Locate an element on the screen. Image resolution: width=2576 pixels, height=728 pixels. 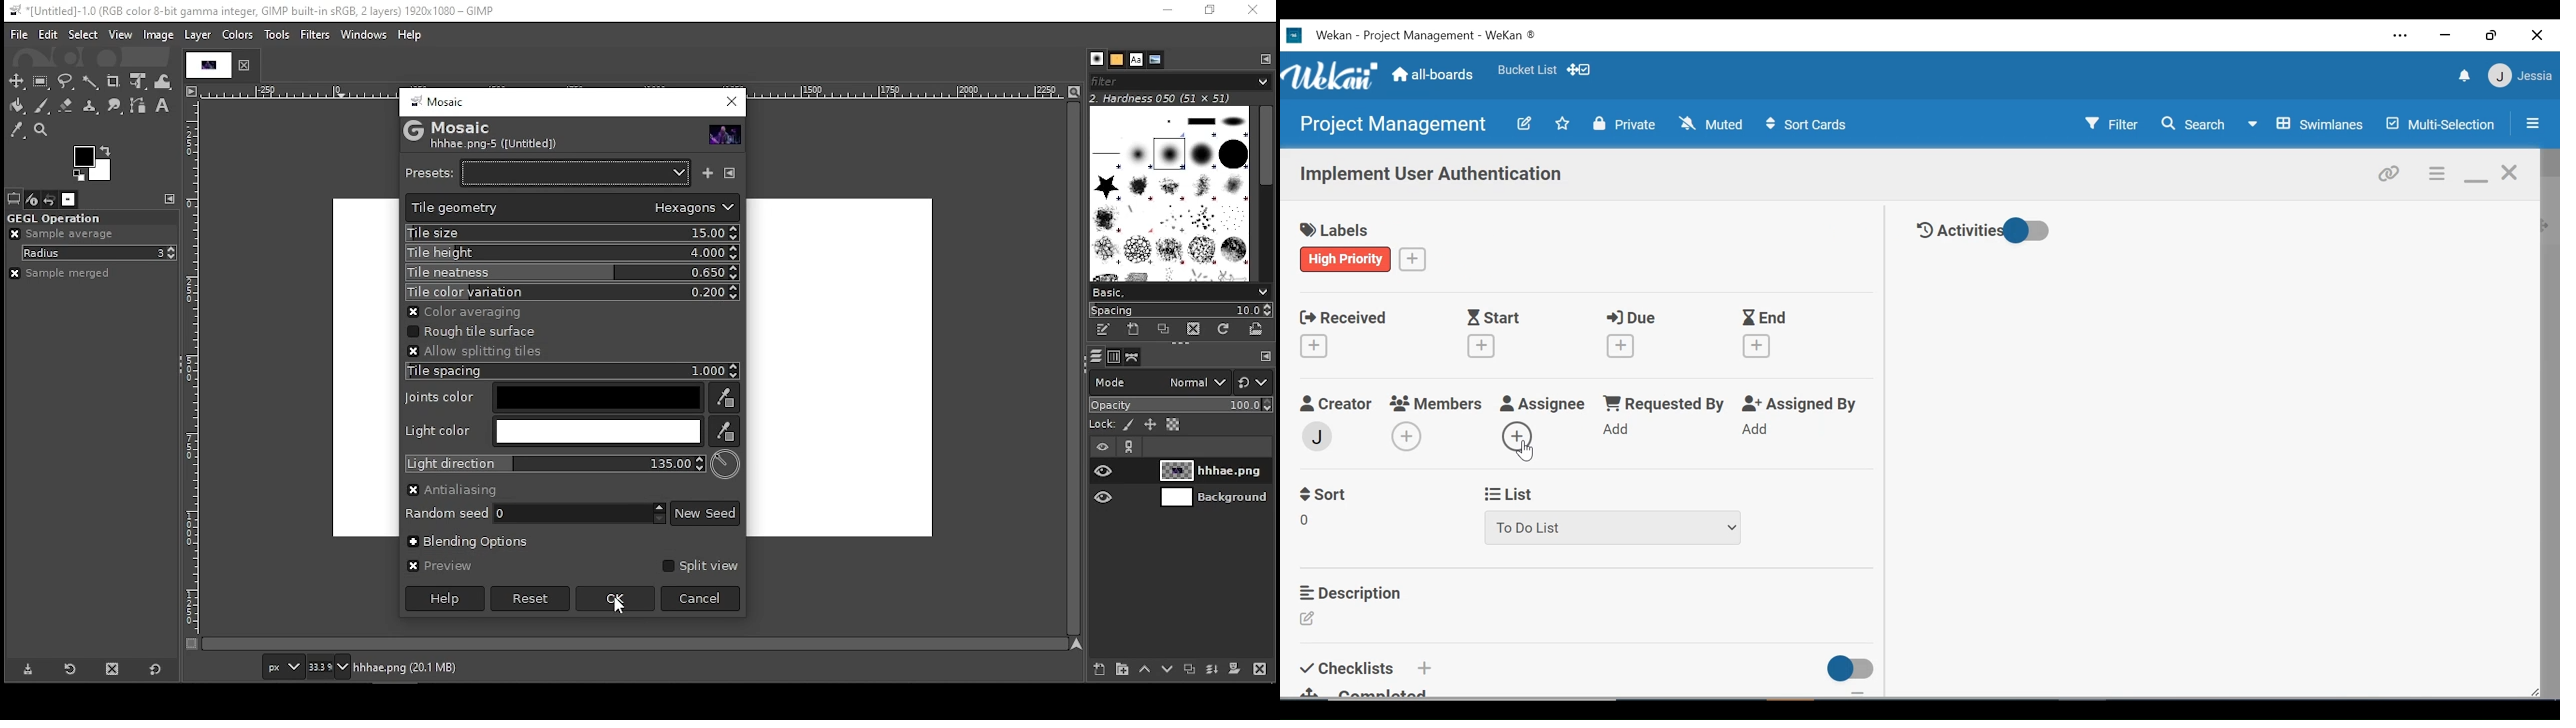
Creator is located at coordinates (1335, 404).